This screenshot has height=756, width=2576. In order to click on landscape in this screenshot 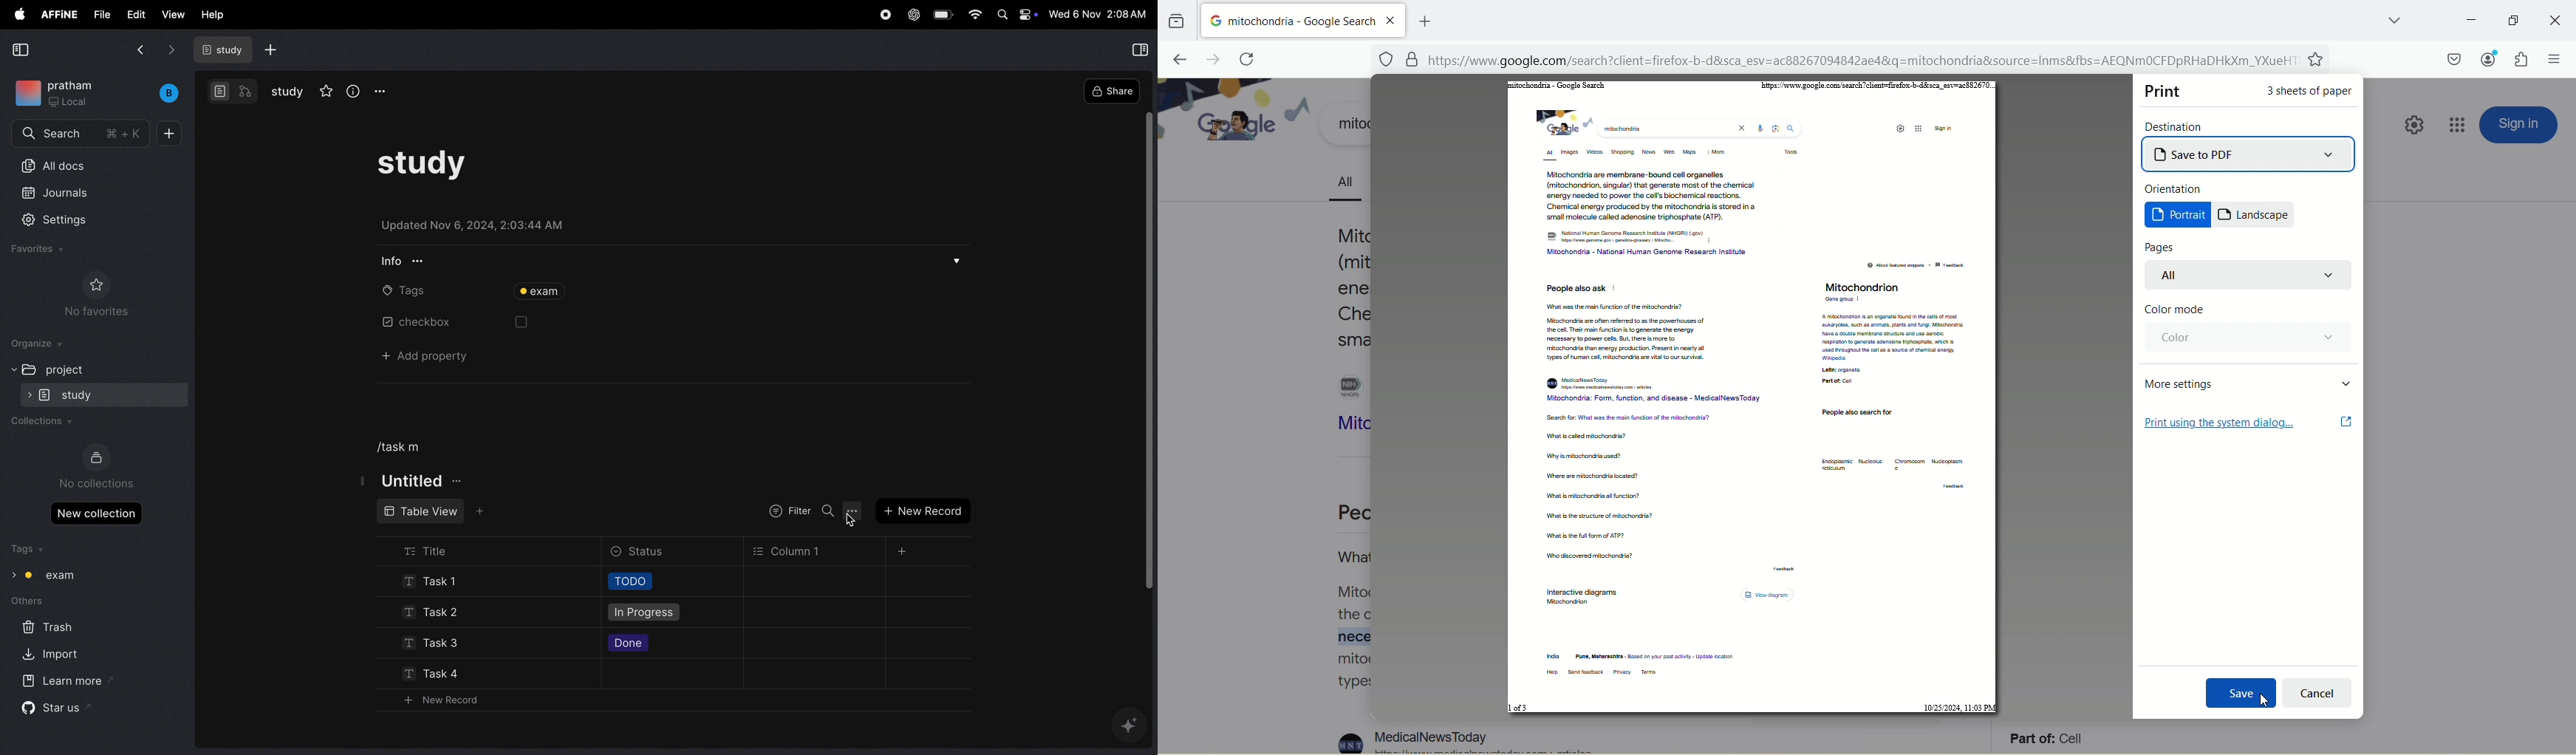, I will do `click(2255, 216)`.